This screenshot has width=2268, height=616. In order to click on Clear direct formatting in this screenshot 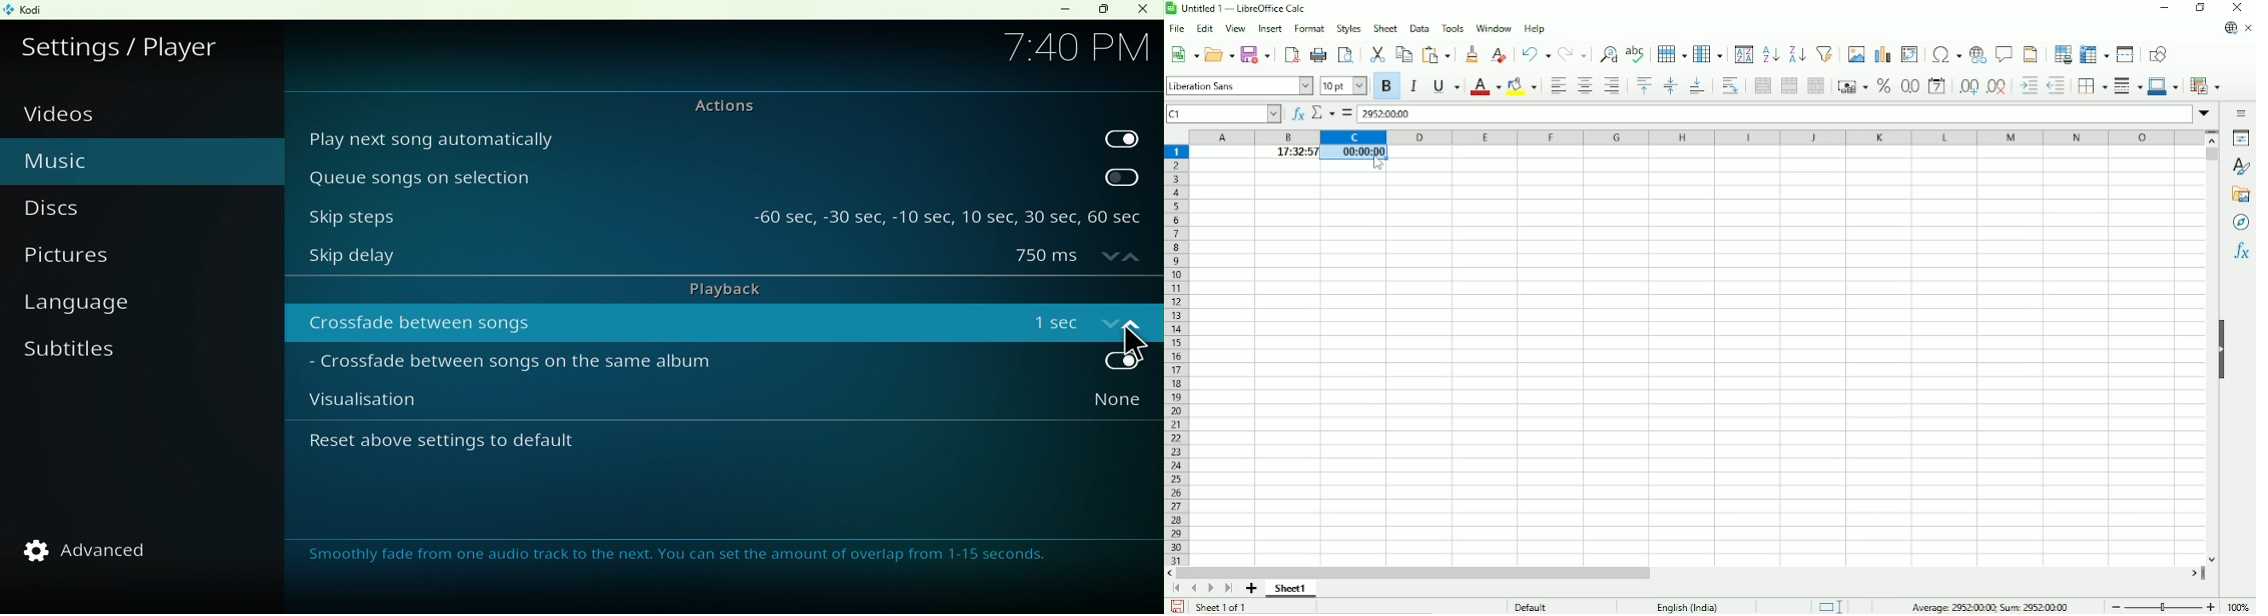, I will do `click(1500, 53)`.